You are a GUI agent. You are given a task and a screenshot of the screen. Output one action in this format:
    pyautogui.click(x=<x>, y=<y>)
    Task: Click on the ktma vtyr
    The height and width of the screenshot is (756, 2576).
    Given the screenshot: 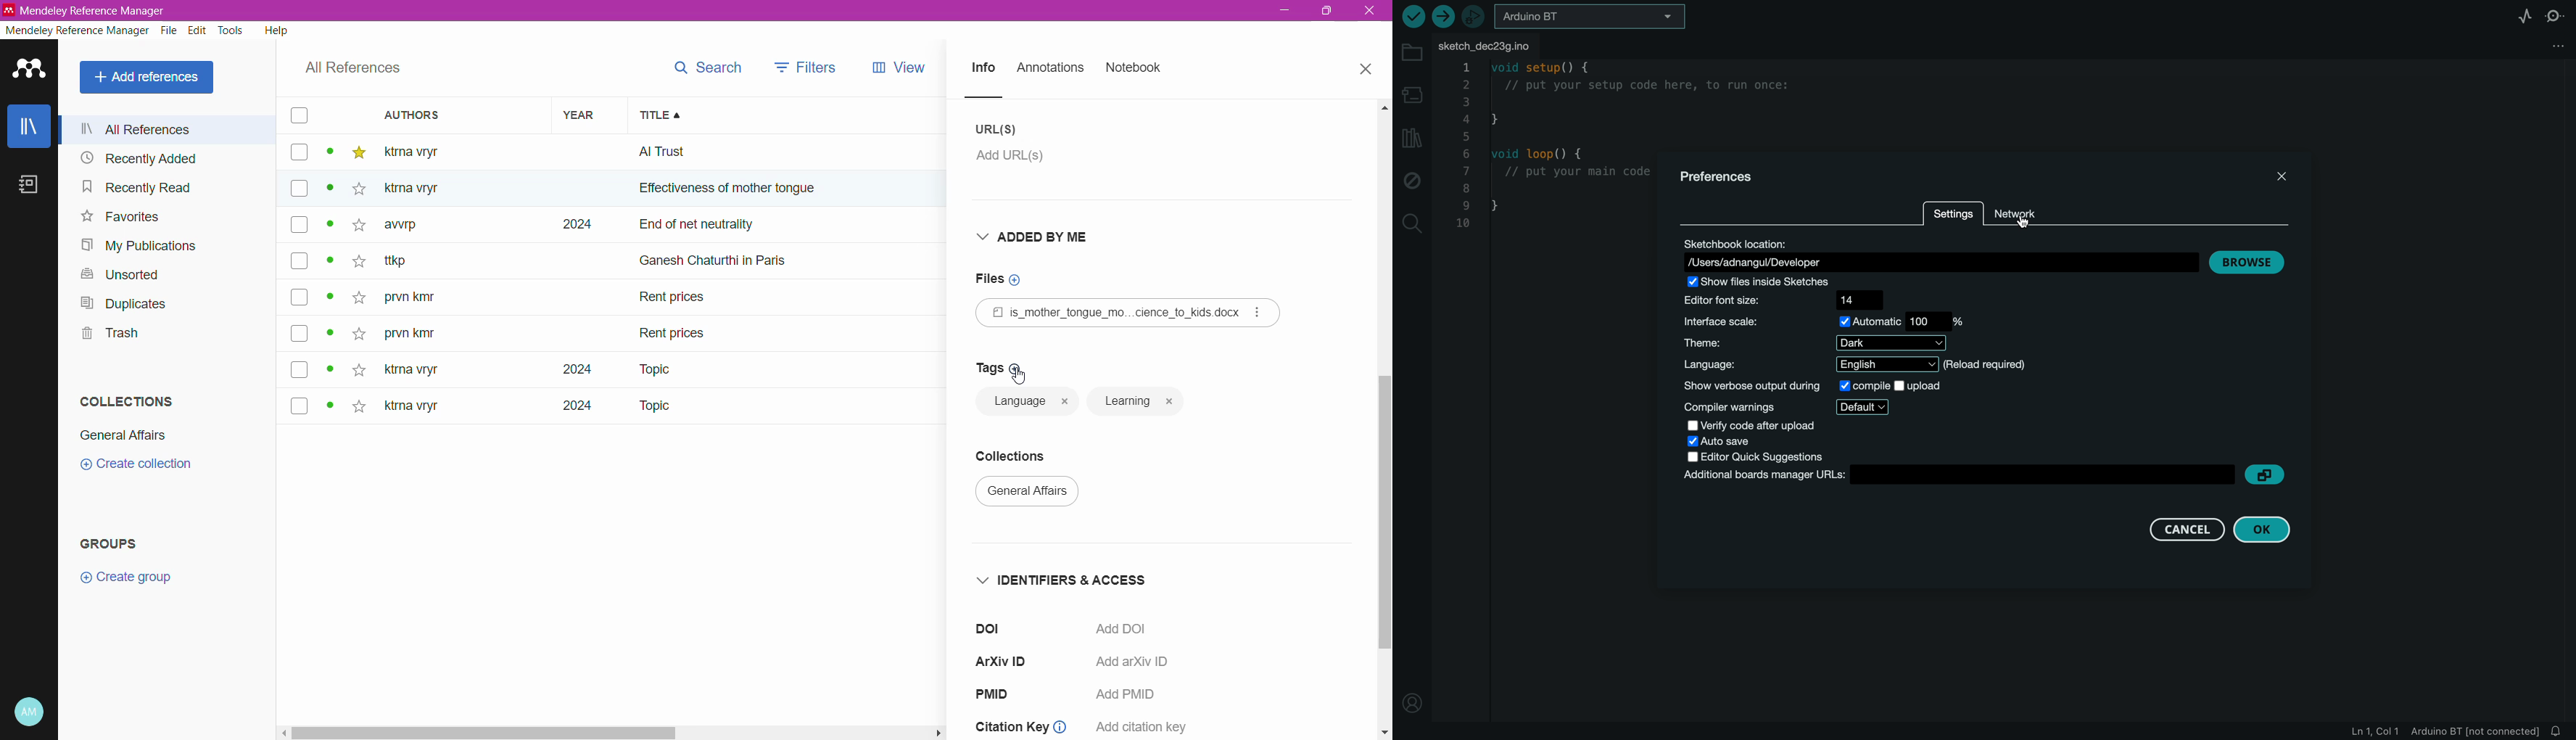 What is the action you would take?
    pyautogui.click(x=421, y=151)
    